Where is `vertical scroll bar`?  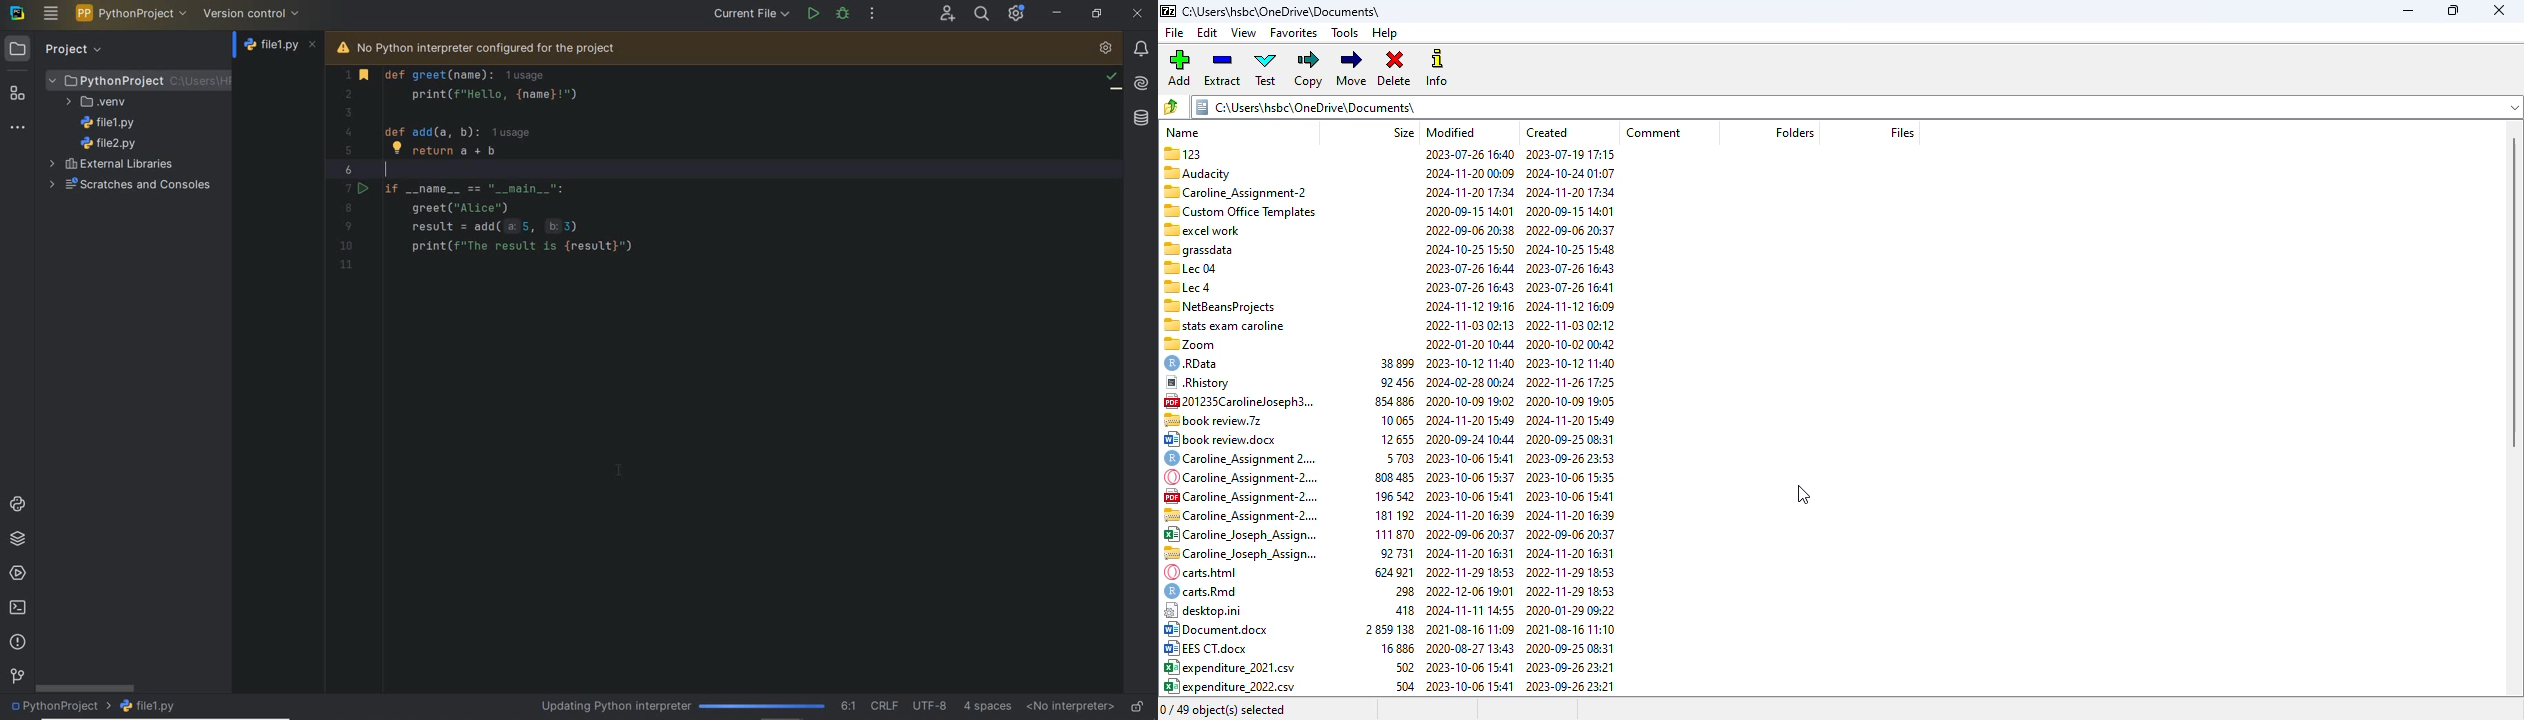
vertical scroll bar is located at coordinates (2514, 292).